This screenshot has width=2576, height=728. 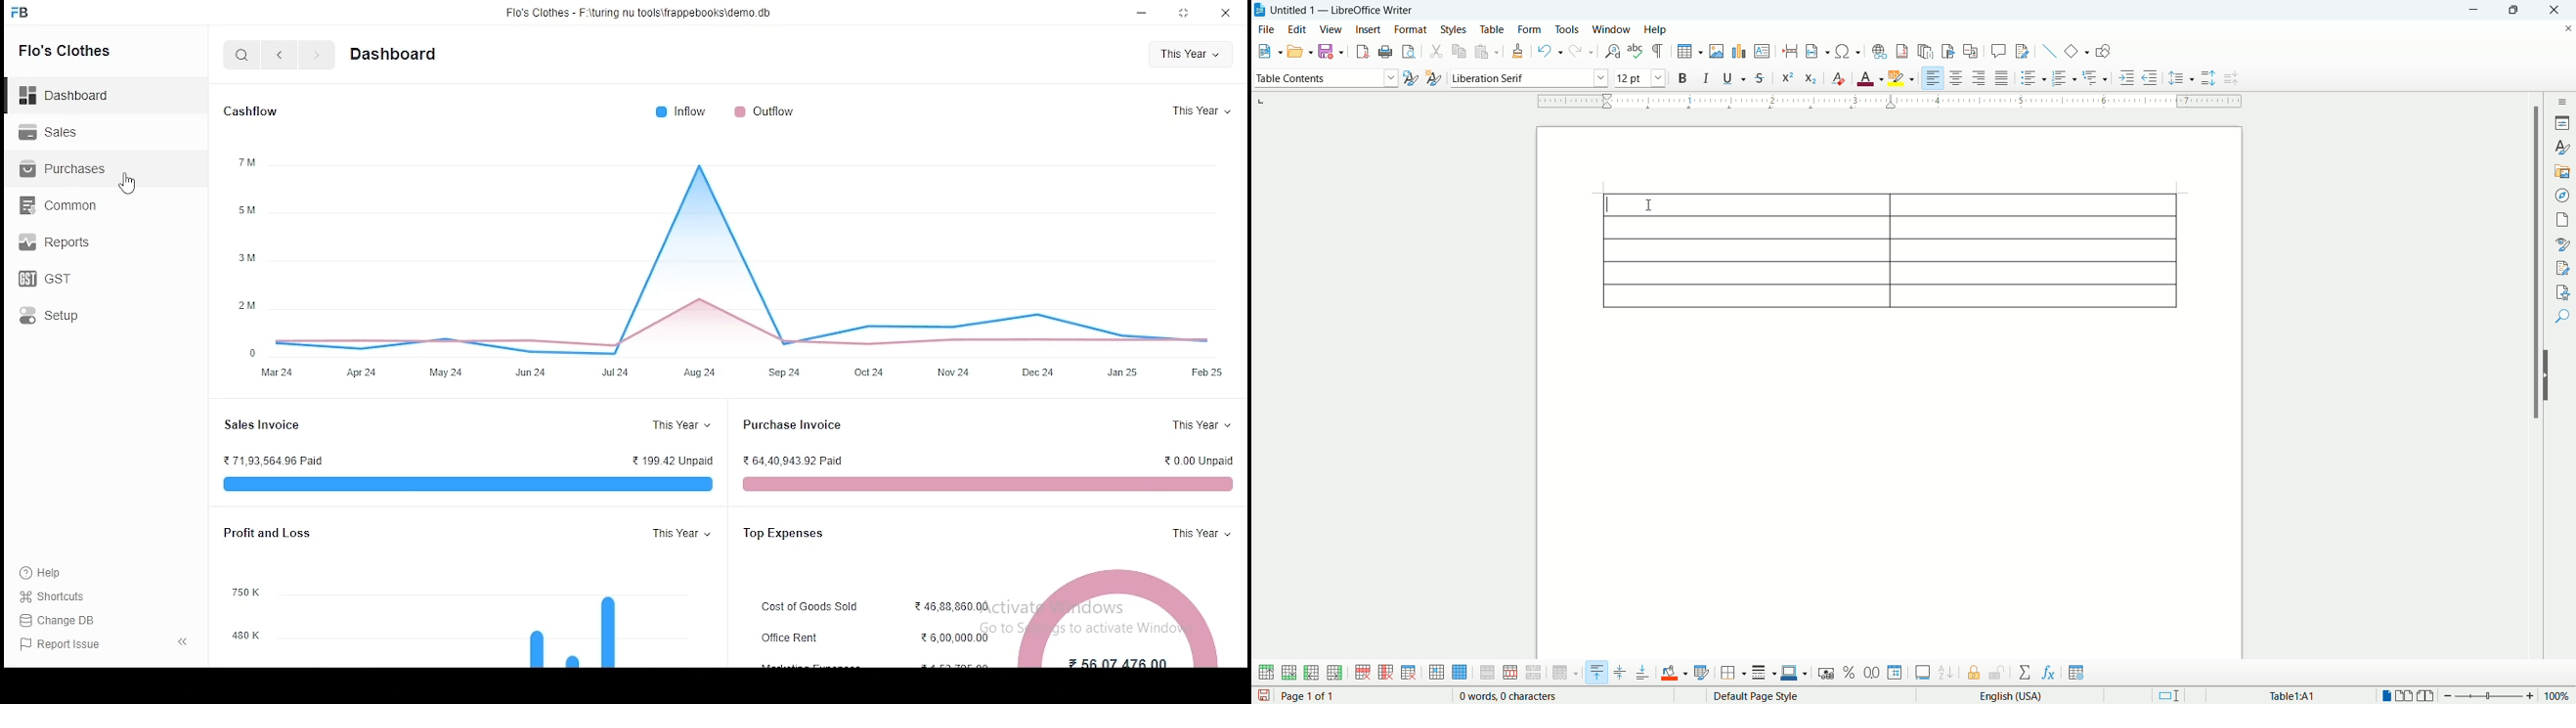 I want to click on single page view, so click(x=2385, y=696).